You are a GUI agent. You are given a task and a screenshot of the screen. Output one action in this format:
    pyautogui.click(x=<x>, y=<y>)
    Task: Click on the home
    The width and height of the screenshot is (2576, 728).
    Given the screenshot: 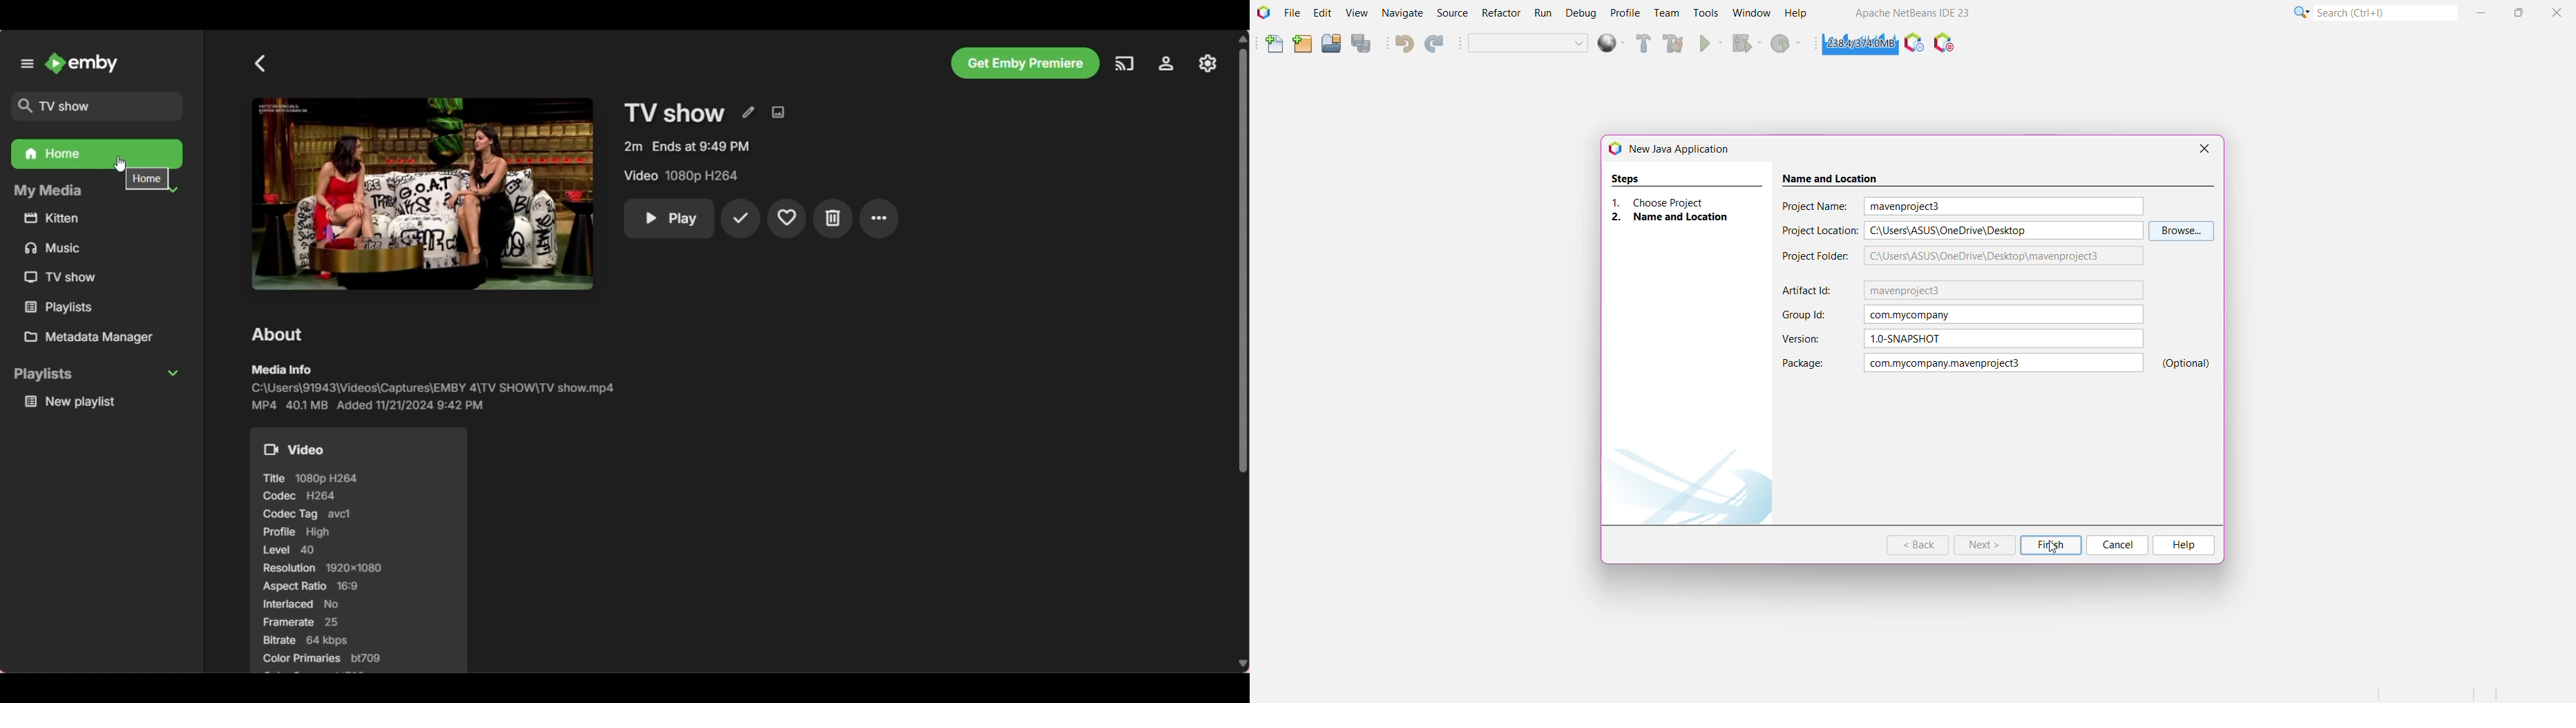 What is the action you would take?
    pyautogui.click(x=148, y=177)
    